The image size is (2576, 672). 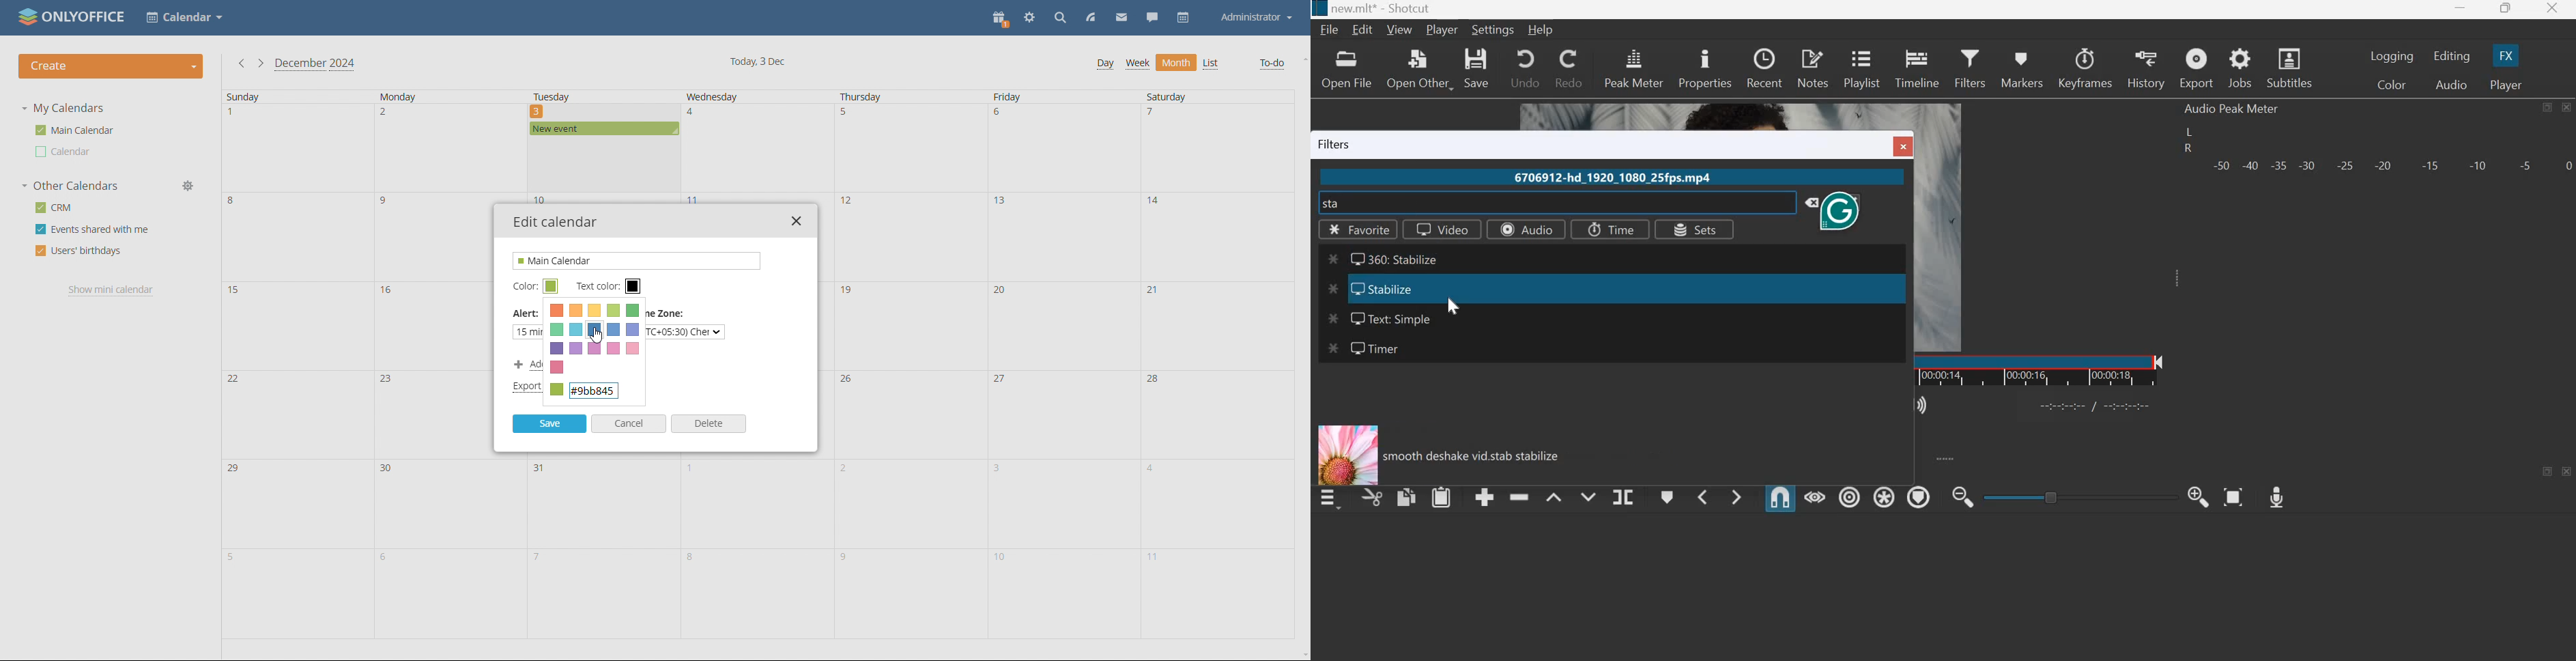 What do you see at coordinates (2087, 68) in the screenshot?
I see `Keyframes` at bounding box center [2087, 68].